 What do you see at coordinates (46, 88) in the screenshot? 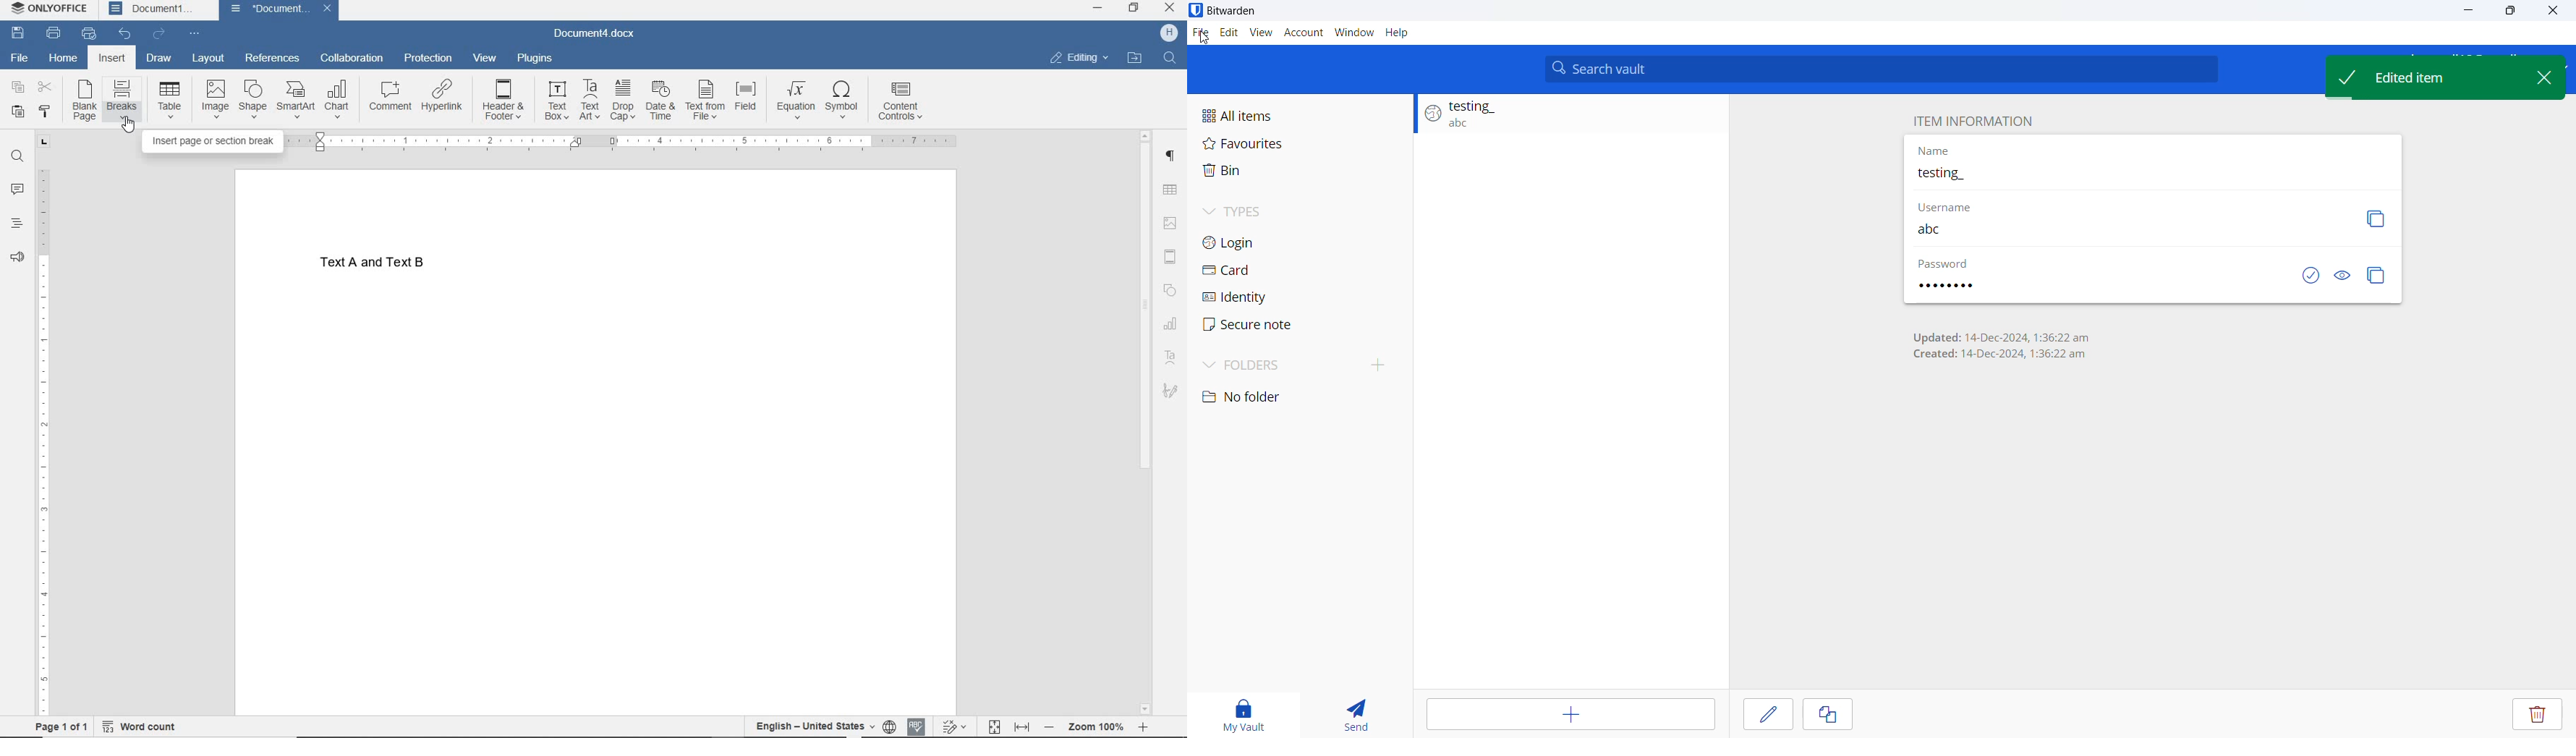
I see `CUT` at bounding box center [46, 88].